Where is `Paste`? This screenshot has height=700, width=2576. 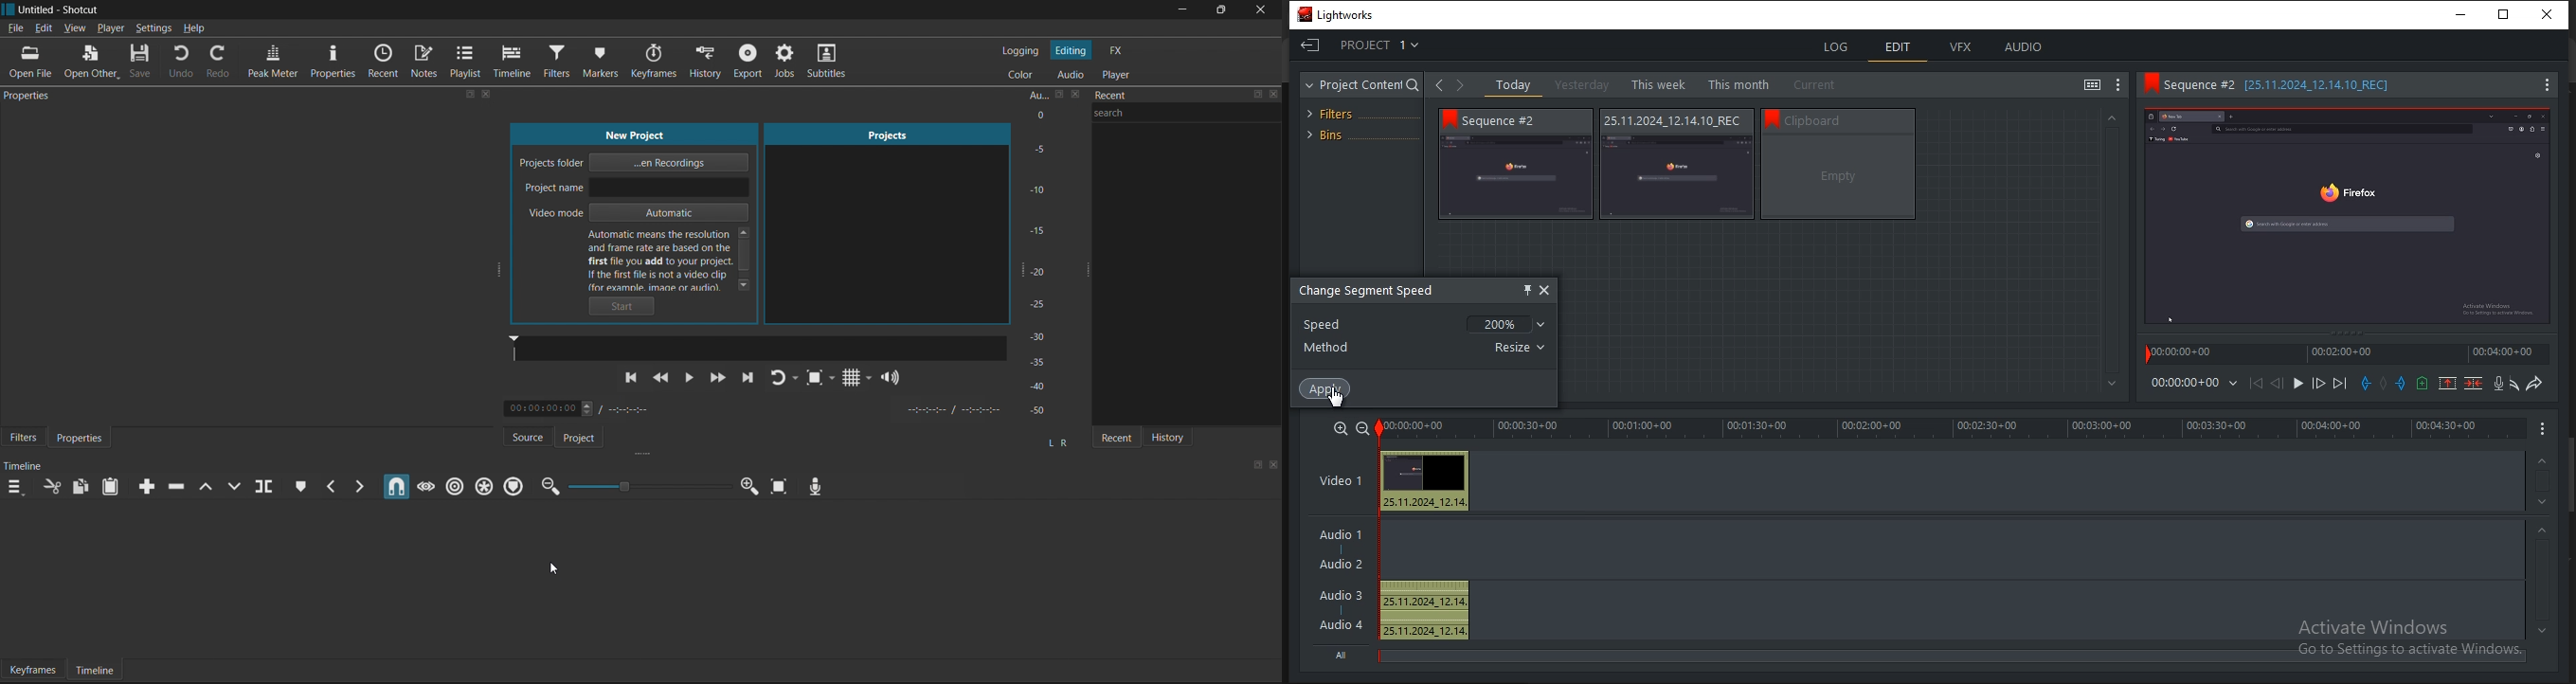 Paste is located at coordinates (108, 488).